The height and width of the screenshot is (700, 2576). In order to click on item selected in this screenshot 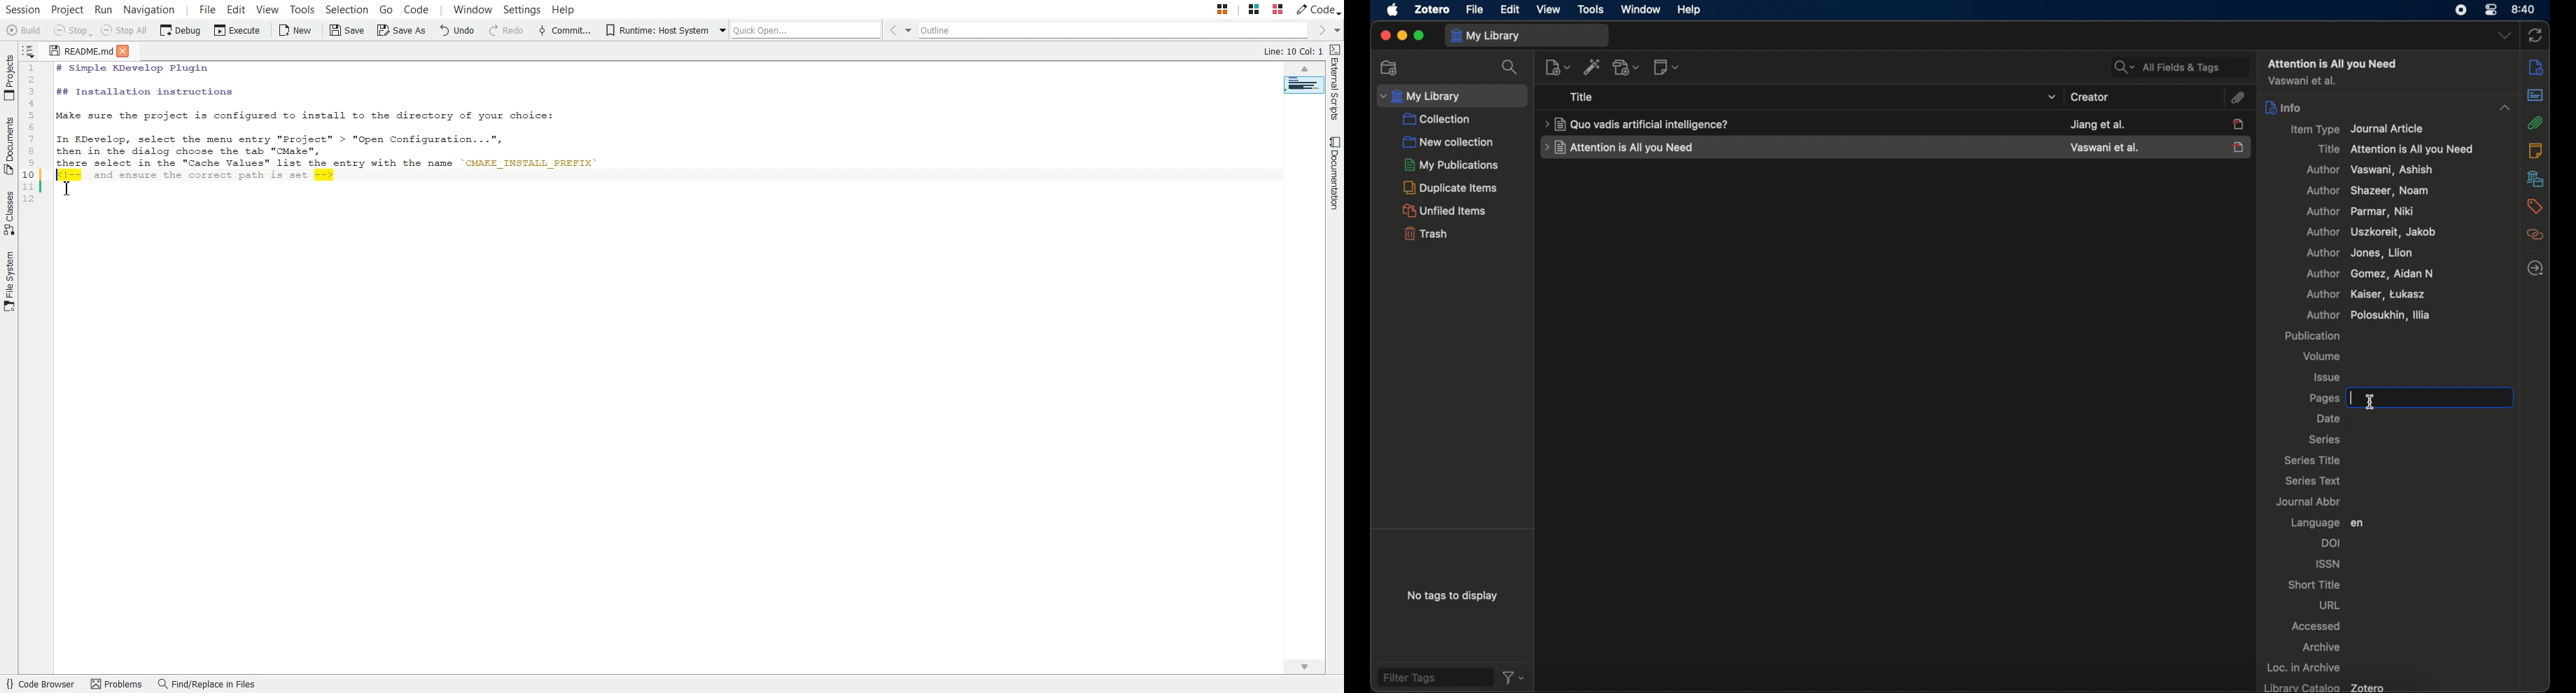, I will do `click(2240, 146)`.